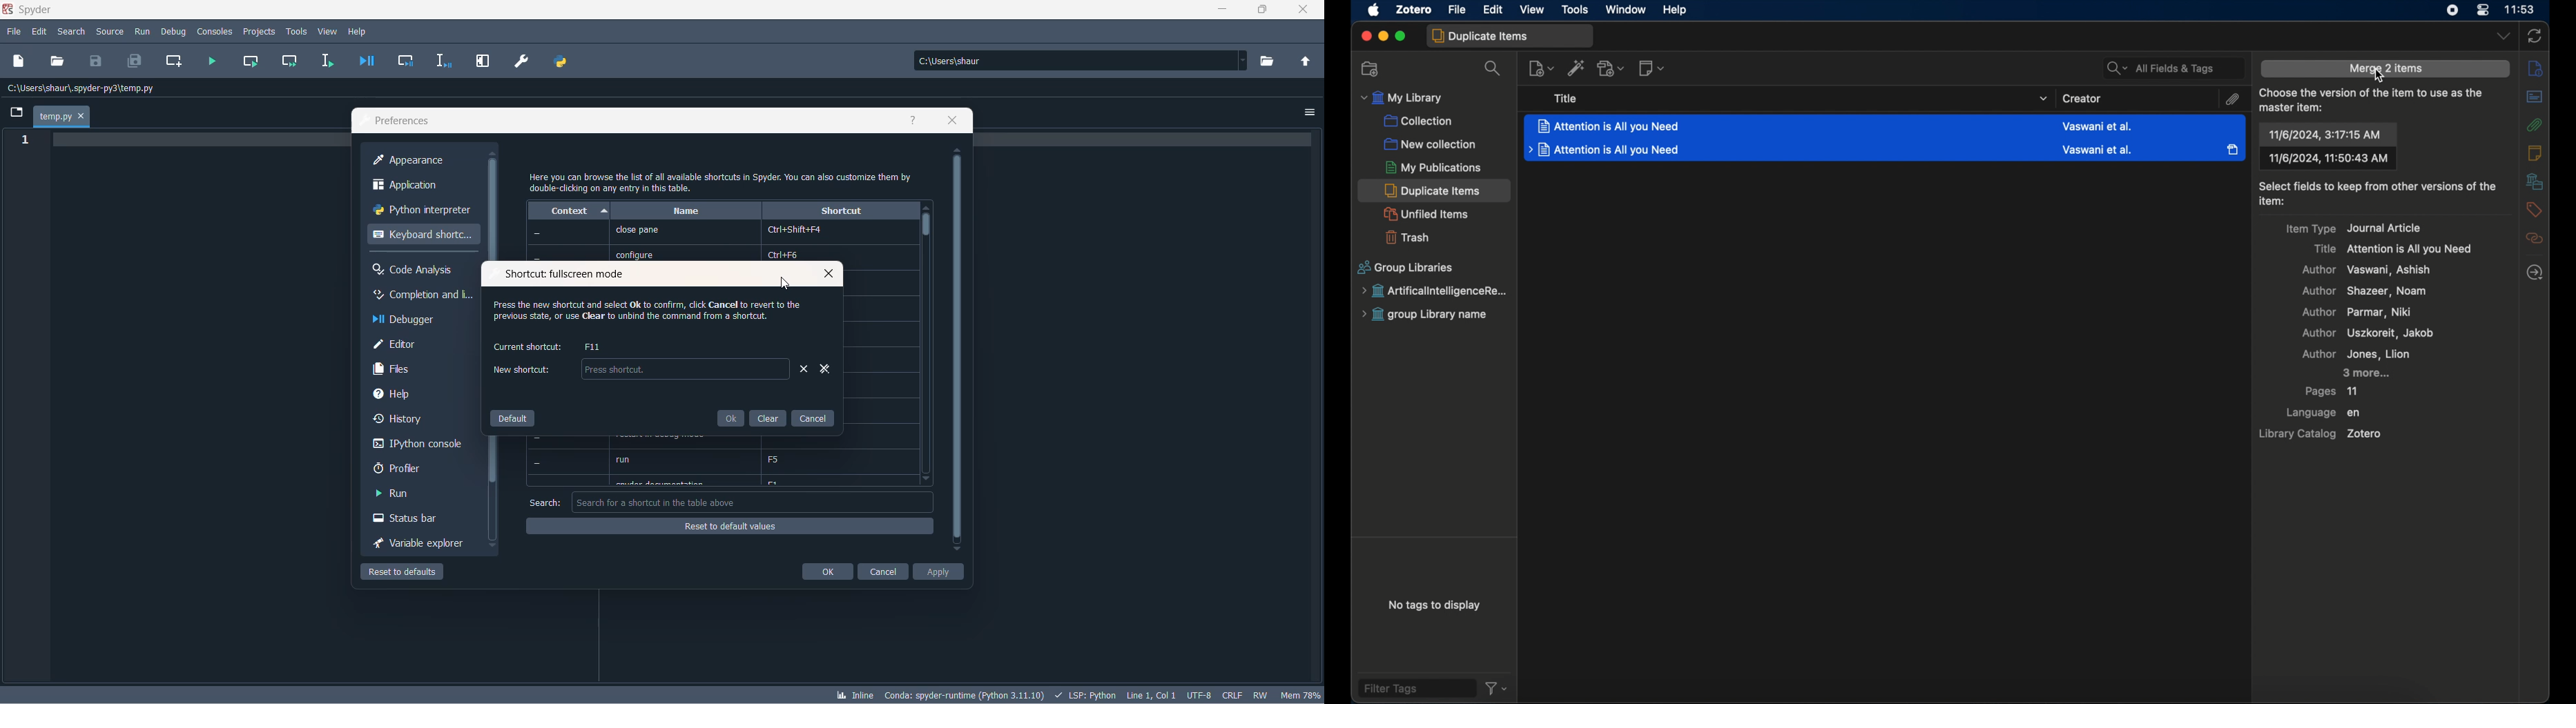 Image resolution: width=2576 pixels, height=728 pixels. I want to click on locate, so click(2535, 273).